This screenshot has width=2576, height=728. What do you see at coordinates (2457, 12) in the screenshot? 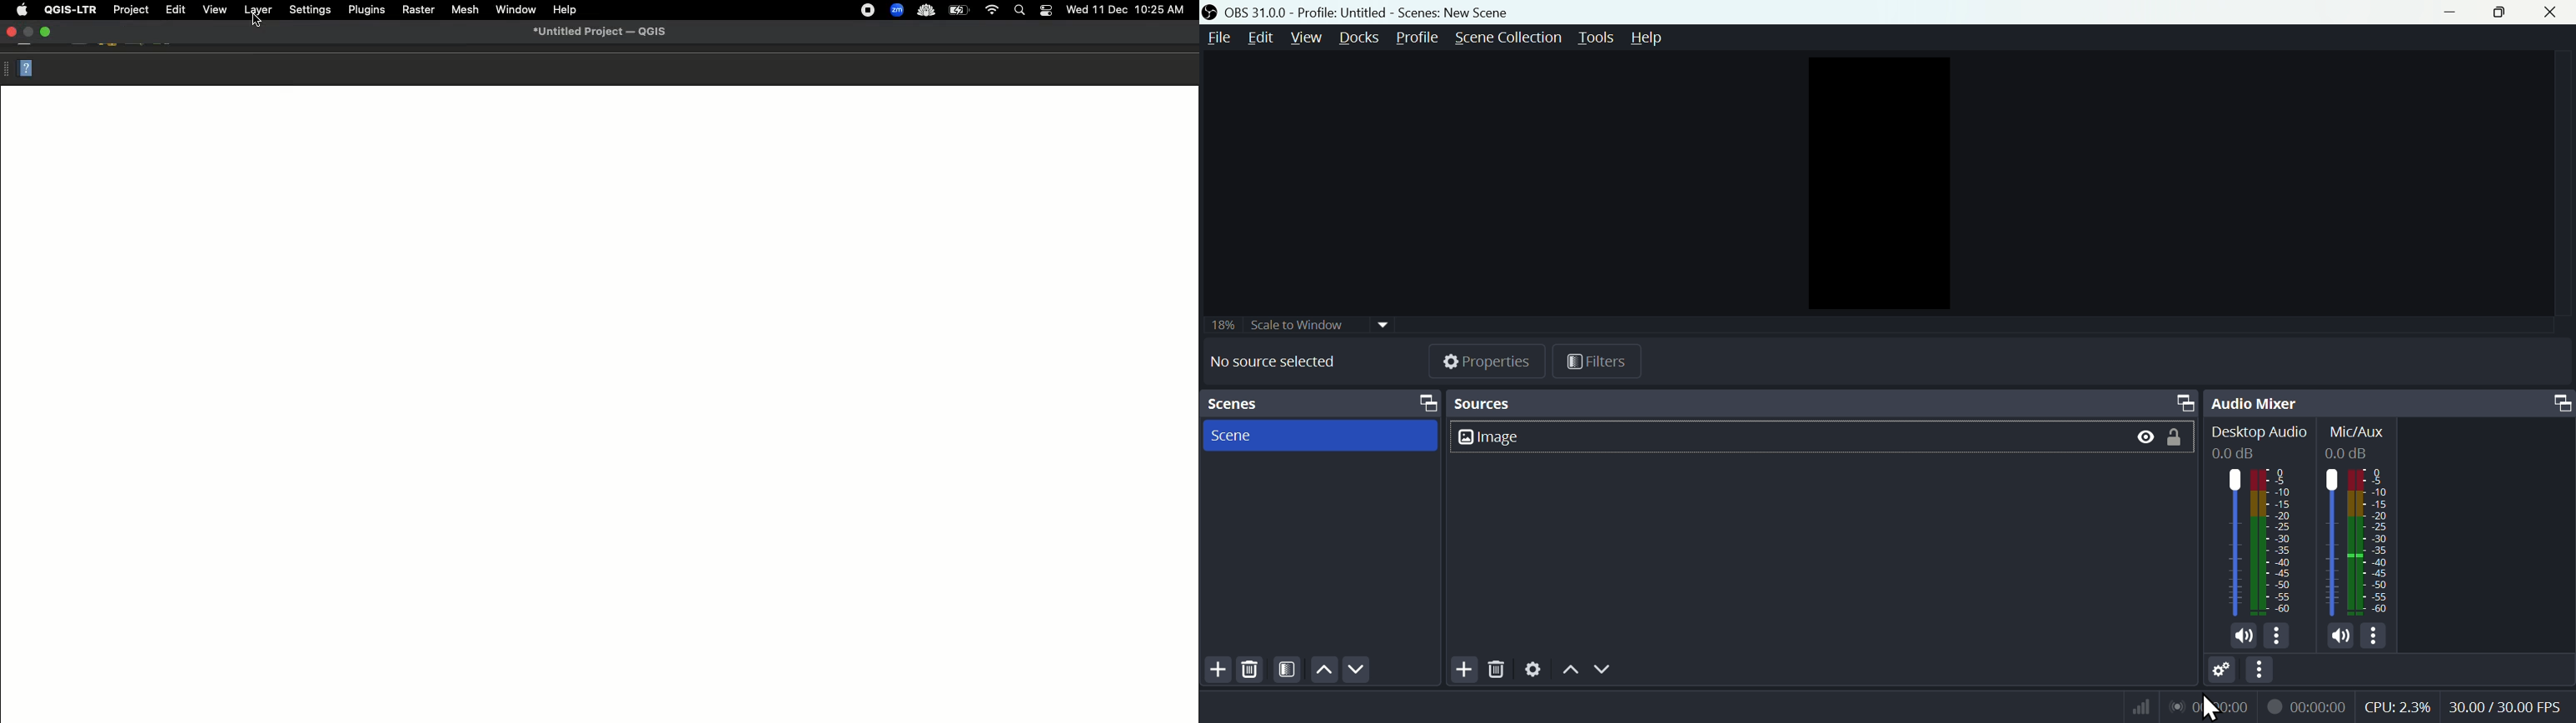
I see `minimise` at bounding box center [2457, 12].